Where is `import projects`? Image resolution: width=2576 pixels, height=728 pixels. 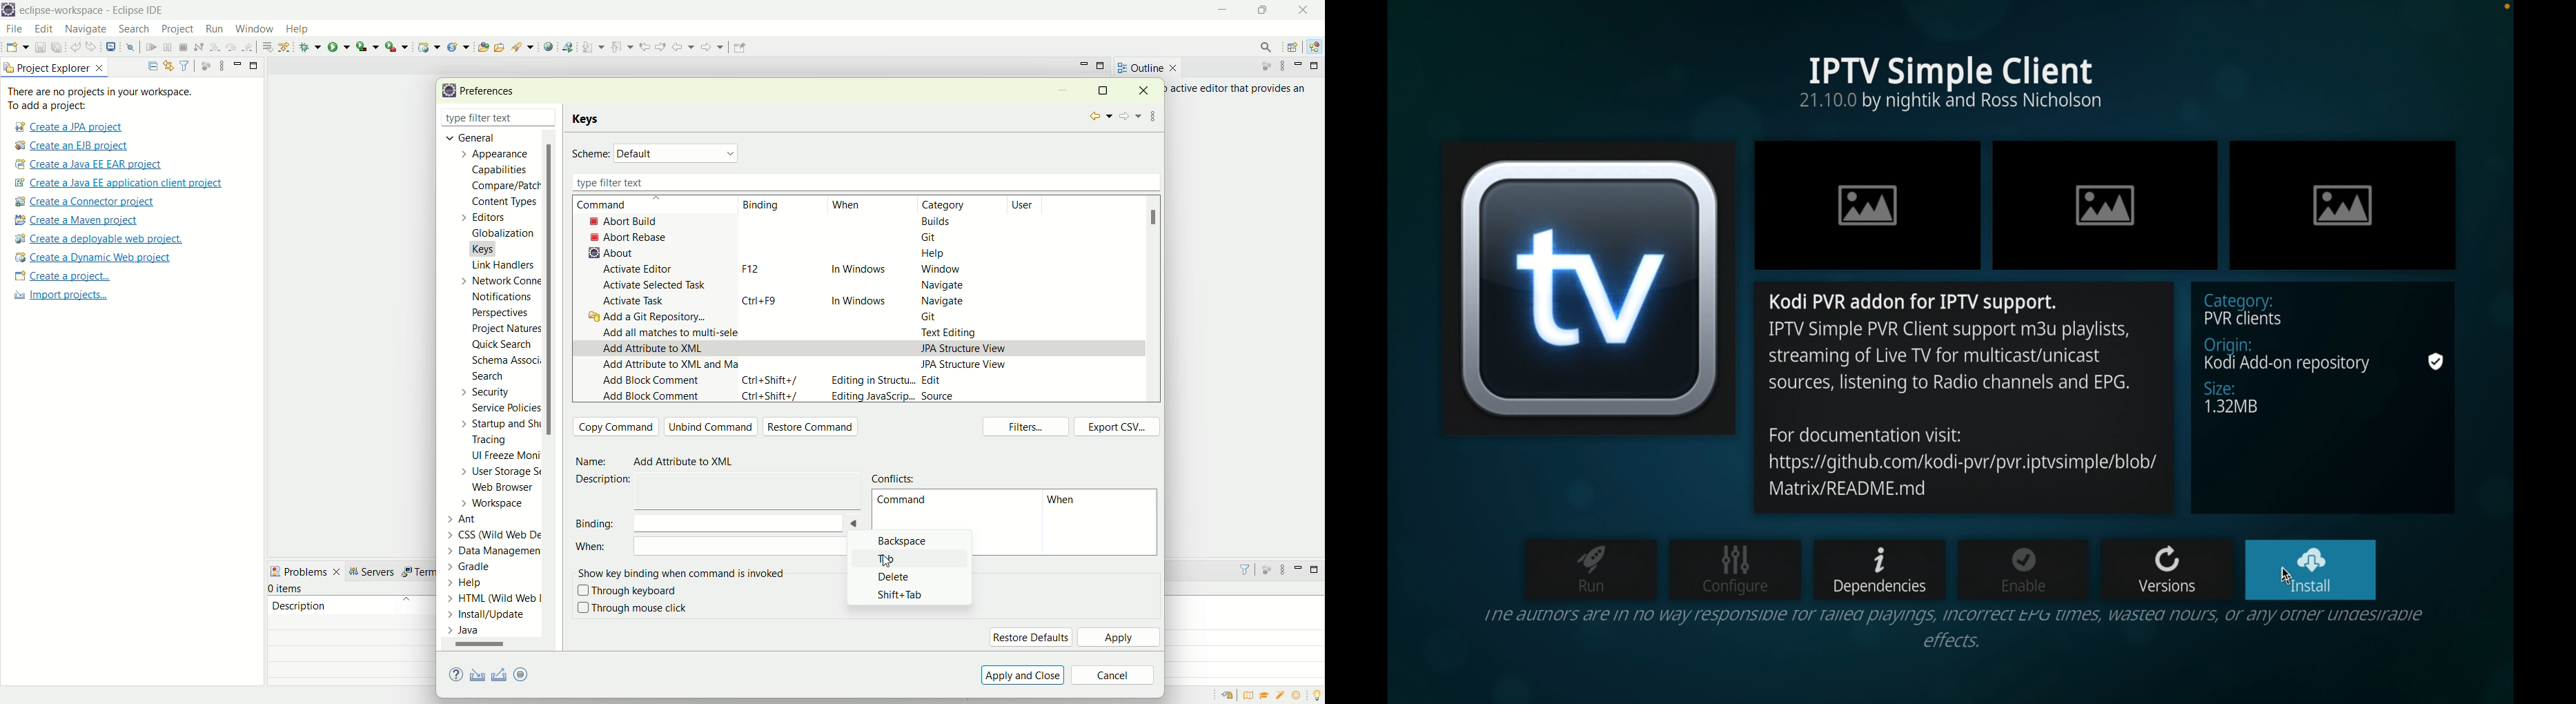
import projects is located at coordinates (59, 295).